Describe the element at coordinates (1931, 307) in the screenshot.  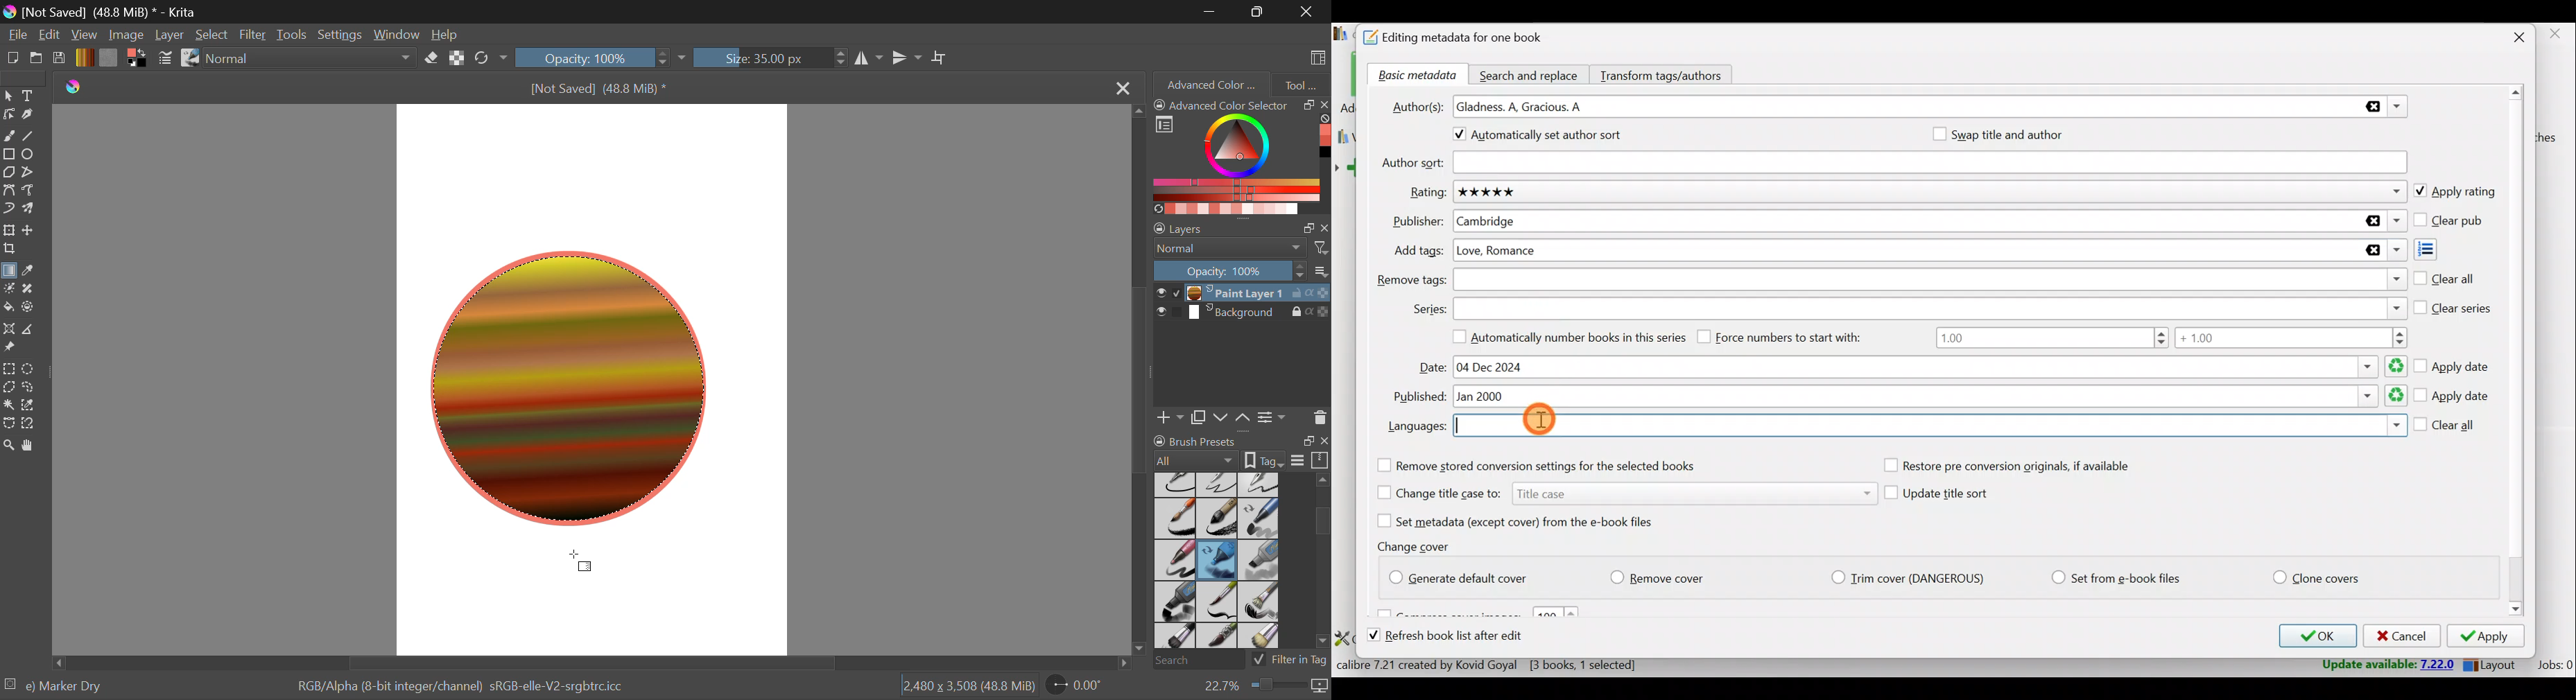
I see `Series` at that location.